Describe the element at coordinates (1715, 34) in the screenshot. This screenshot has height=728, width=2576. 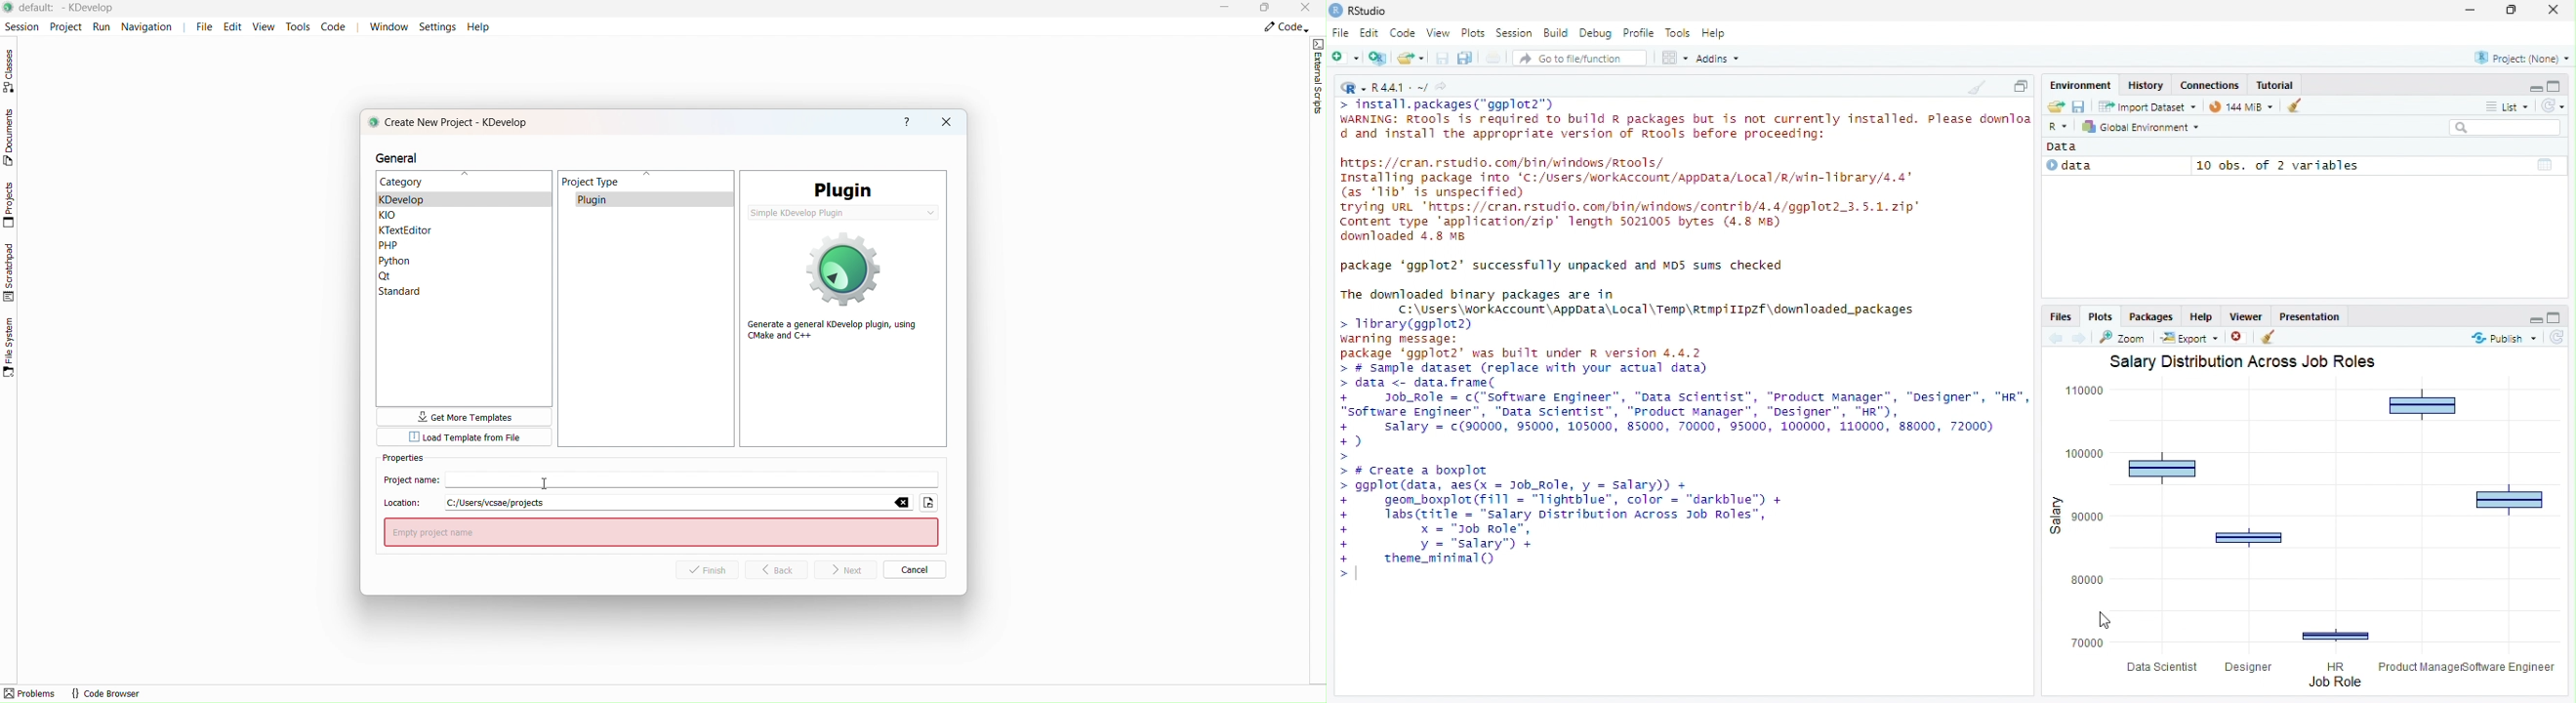
I see `Help` at that location.